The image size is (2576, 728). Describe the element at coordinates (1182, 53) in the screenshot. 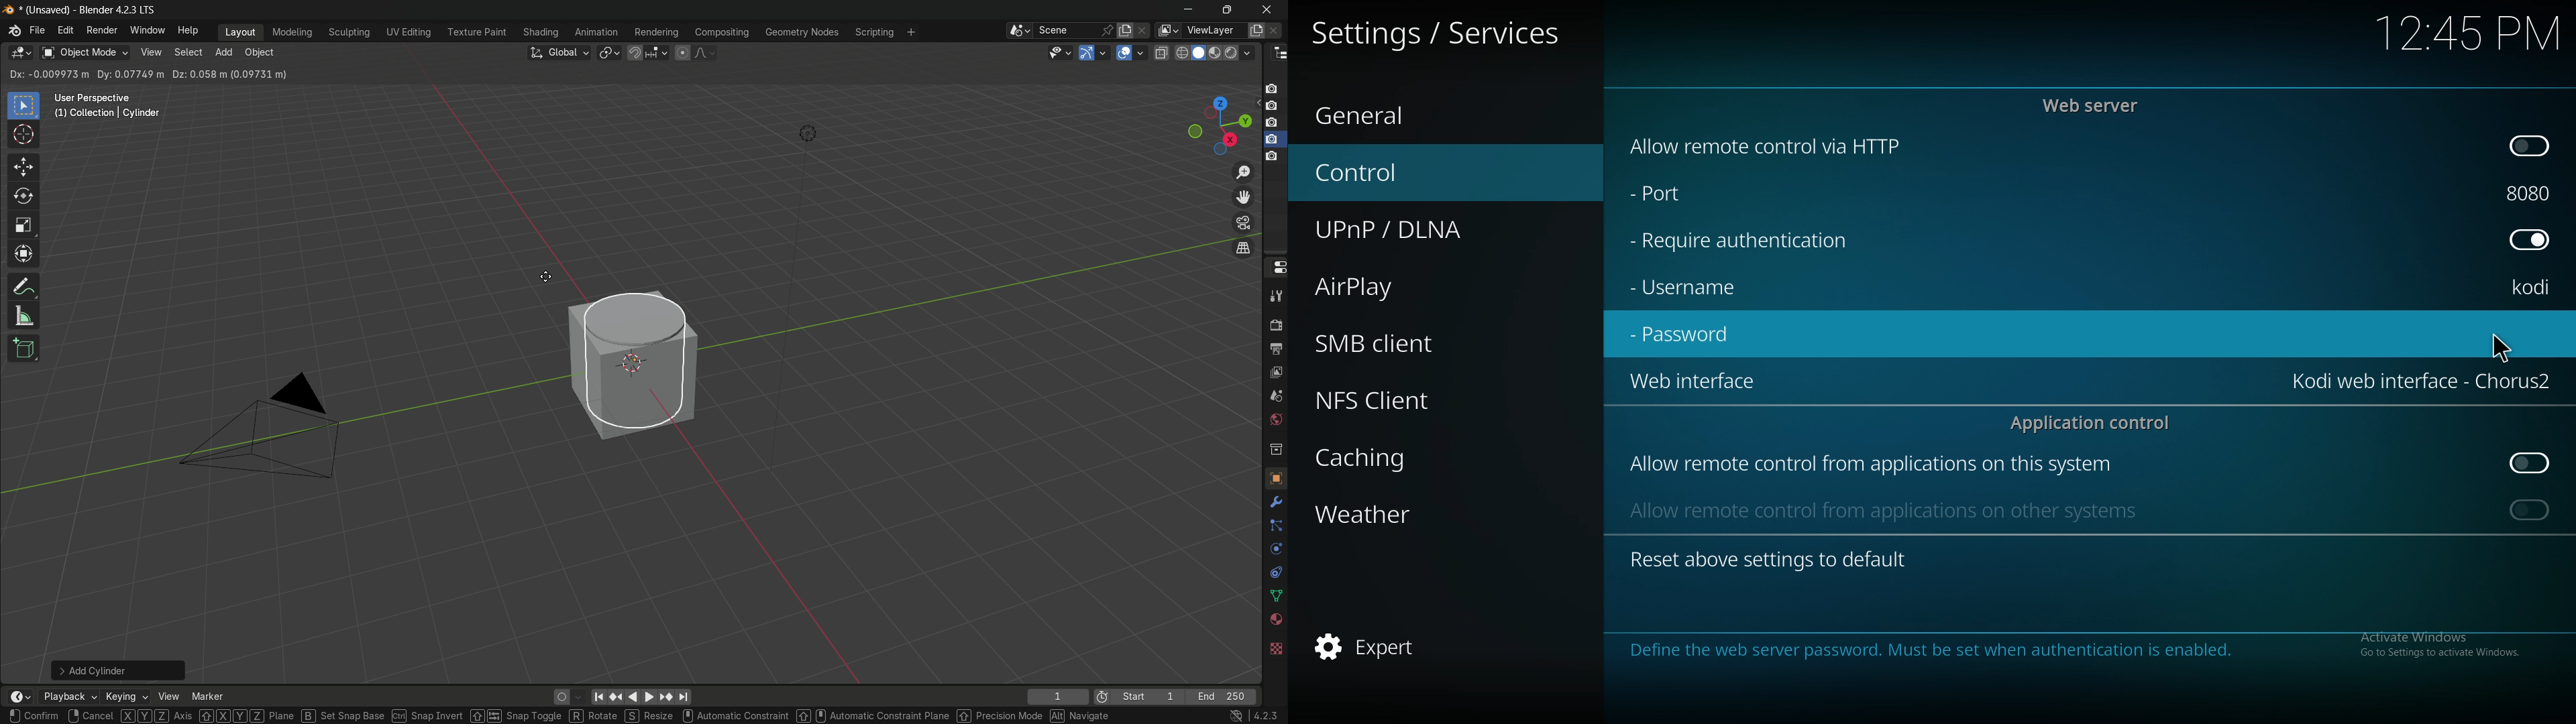

I see `wireframe` at that location.